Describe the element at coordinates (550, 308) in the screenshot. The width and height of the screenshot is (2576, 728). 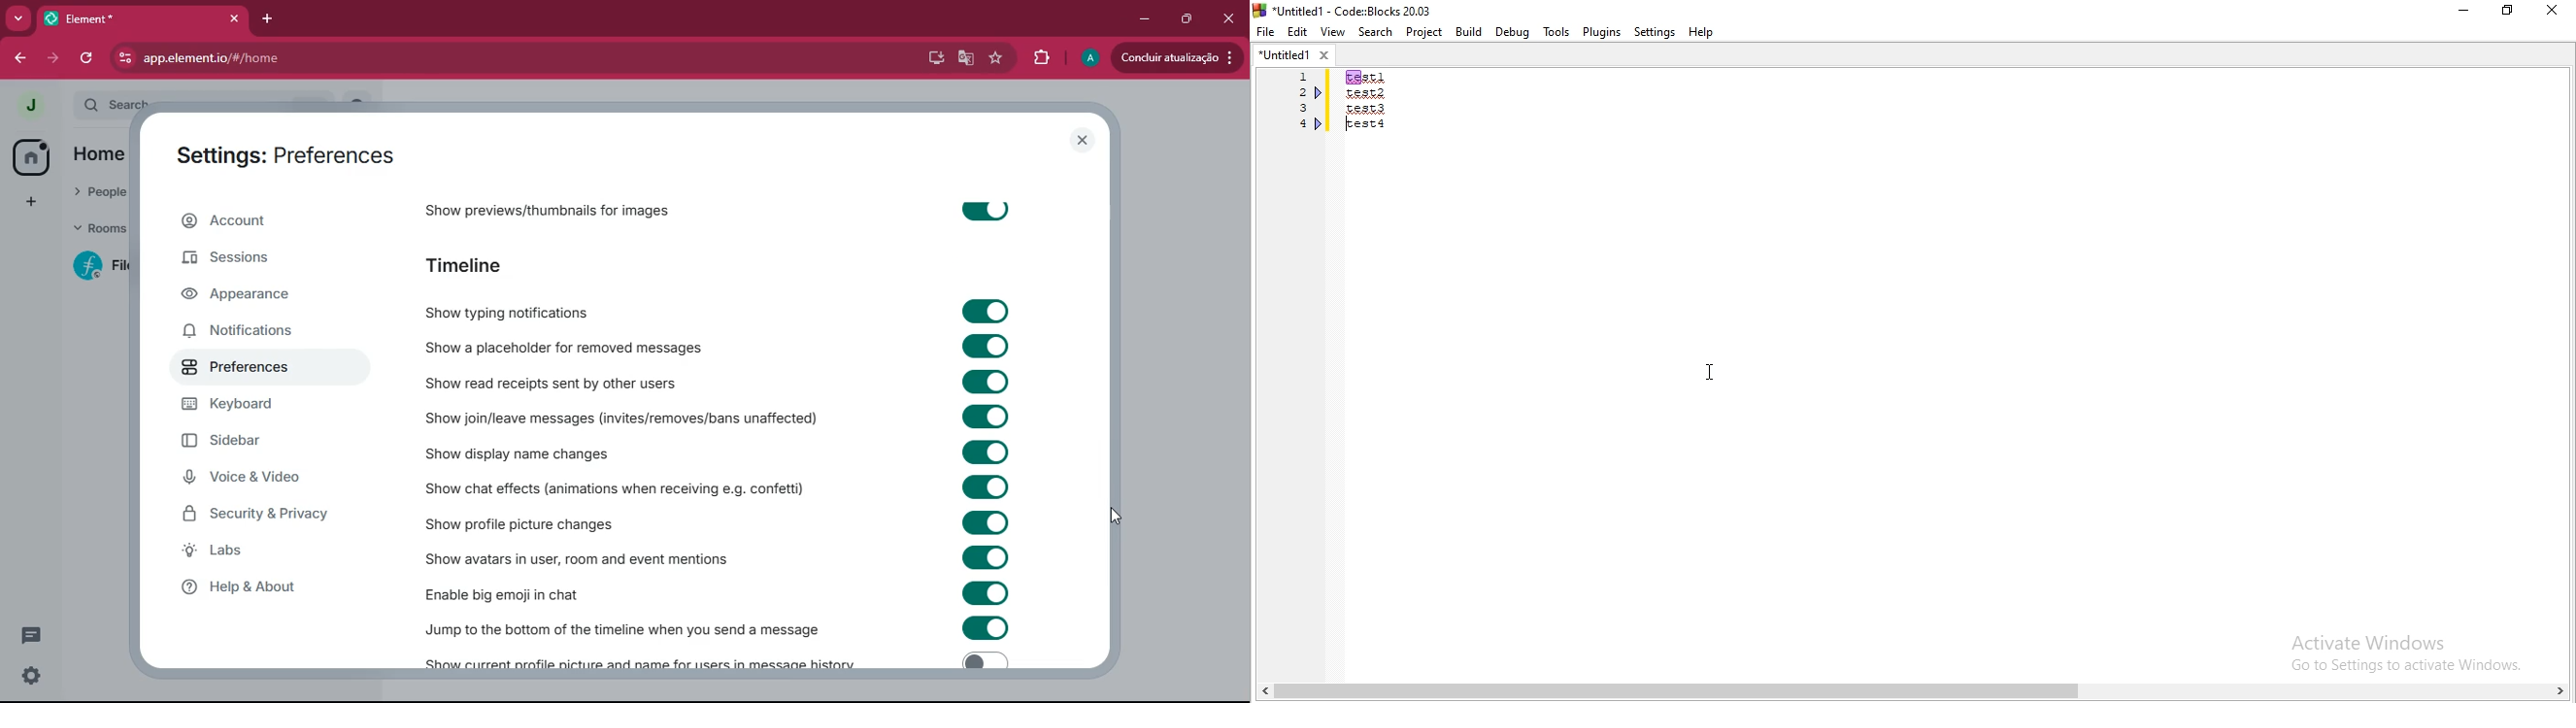
I see `show typing notifications` at that location.